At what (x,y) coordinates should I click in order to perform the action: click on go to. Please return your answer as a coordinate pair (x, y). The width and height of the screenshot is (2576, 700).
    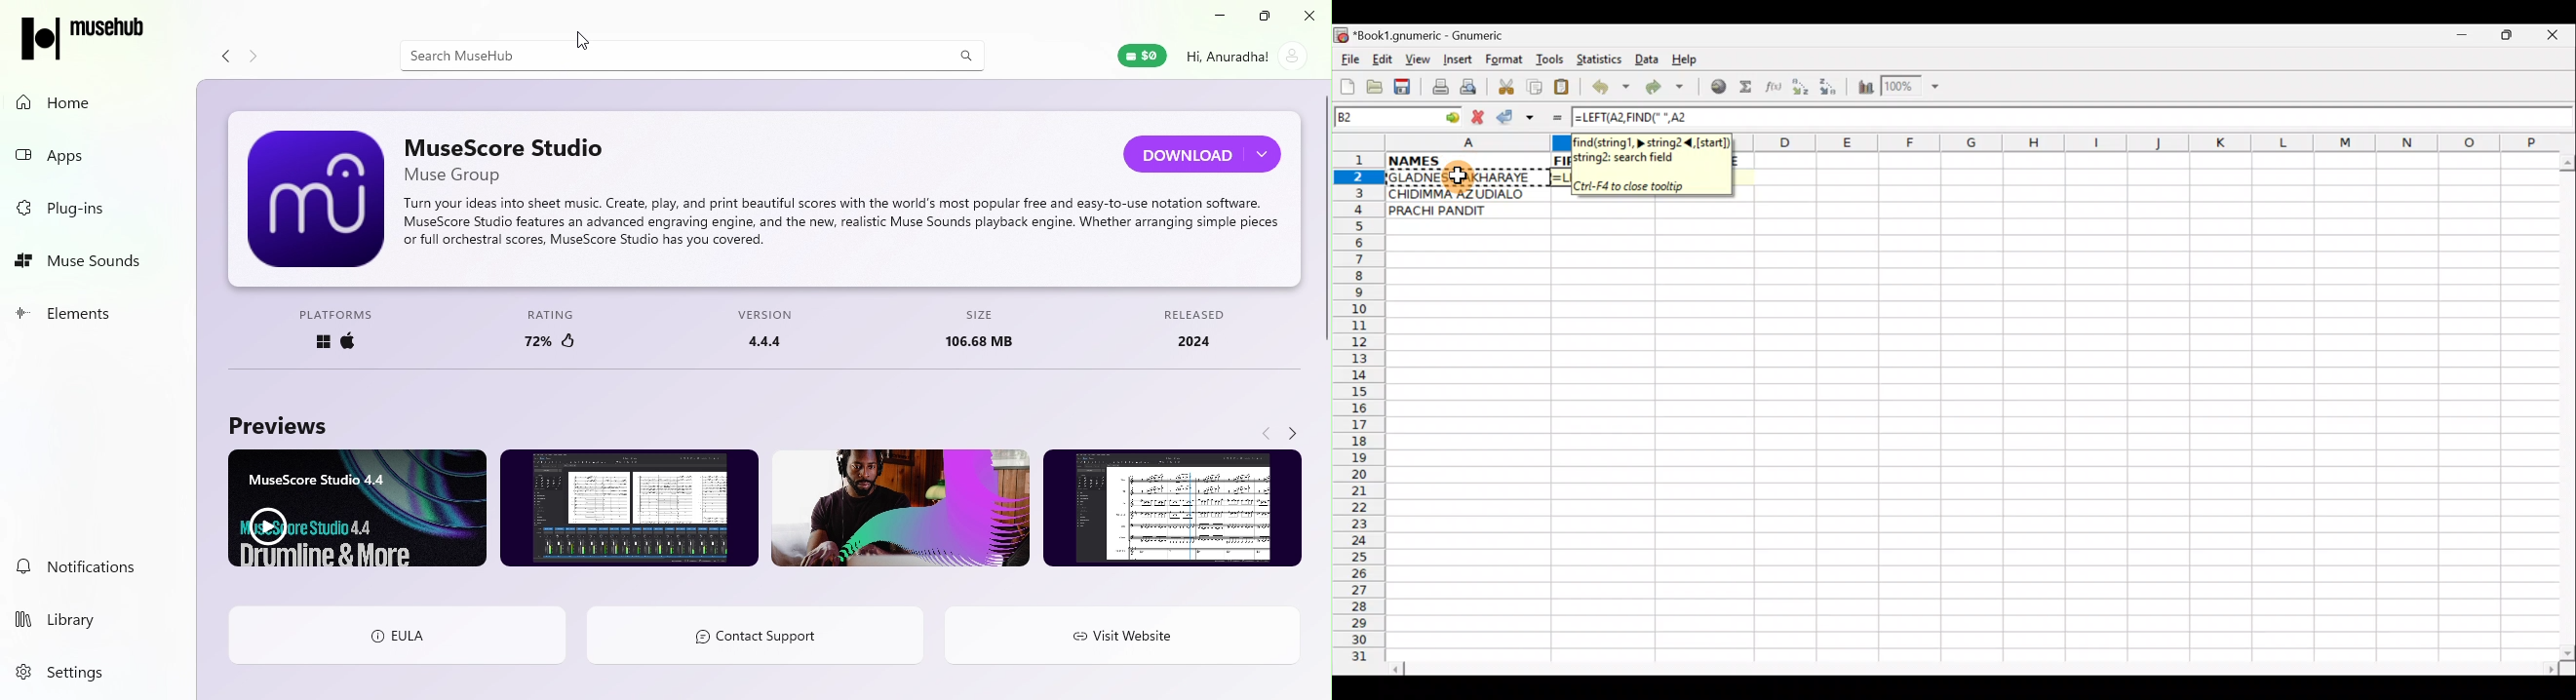
    Looking at the image, I should click on (1451, 115).